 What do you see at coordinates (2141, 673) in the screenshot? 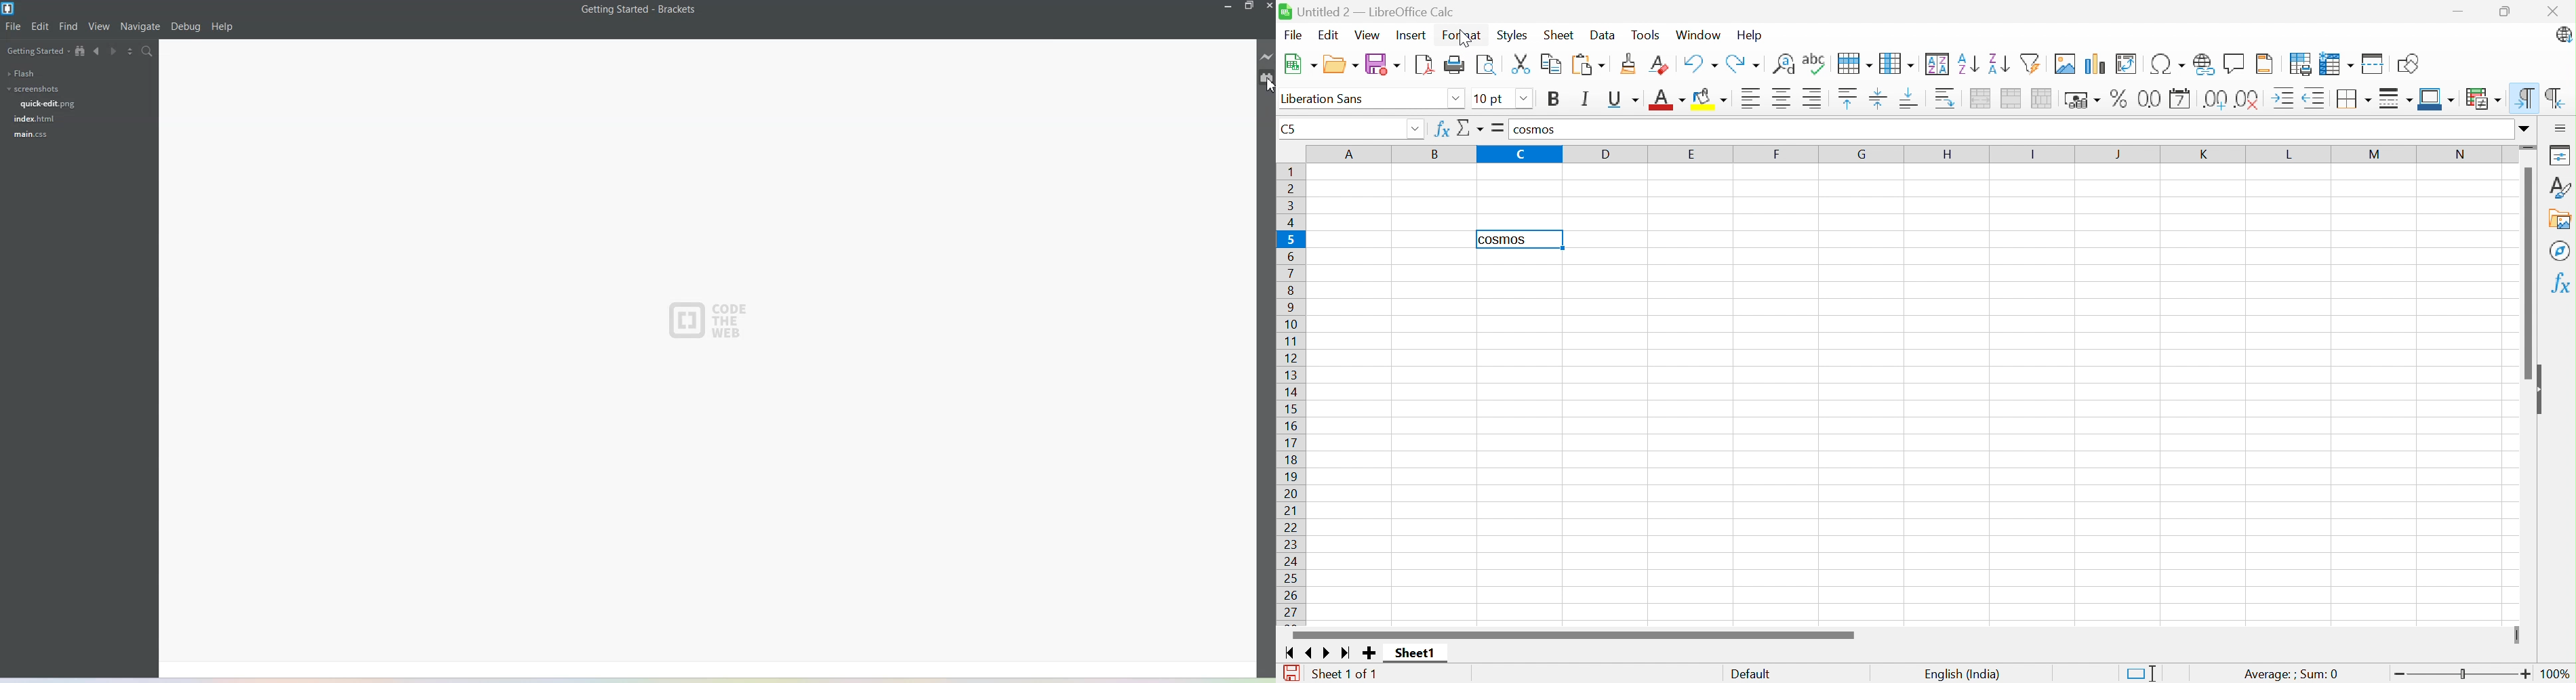
I see `Standard selection. Click to change selection mode.` at bounding box center [2141, 673].